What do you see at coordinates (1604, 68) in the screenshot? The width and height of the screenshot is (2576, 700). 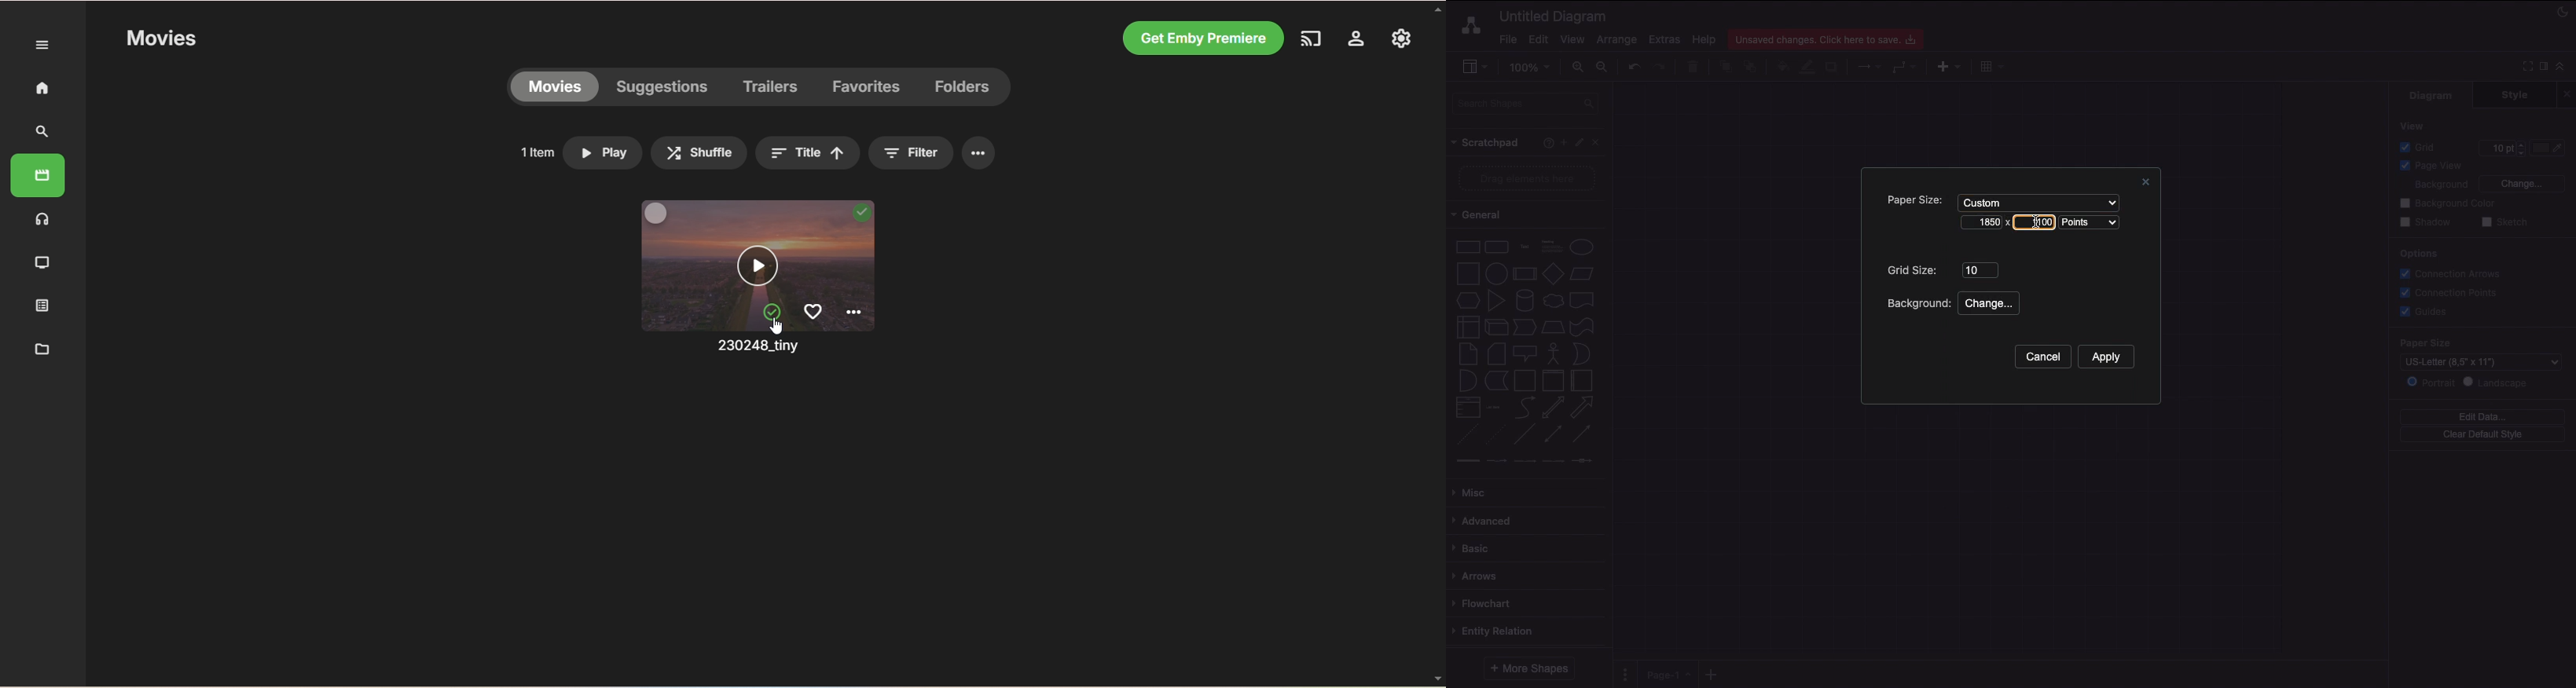 I see `Zoom out` at bounding box center [1604, 68].